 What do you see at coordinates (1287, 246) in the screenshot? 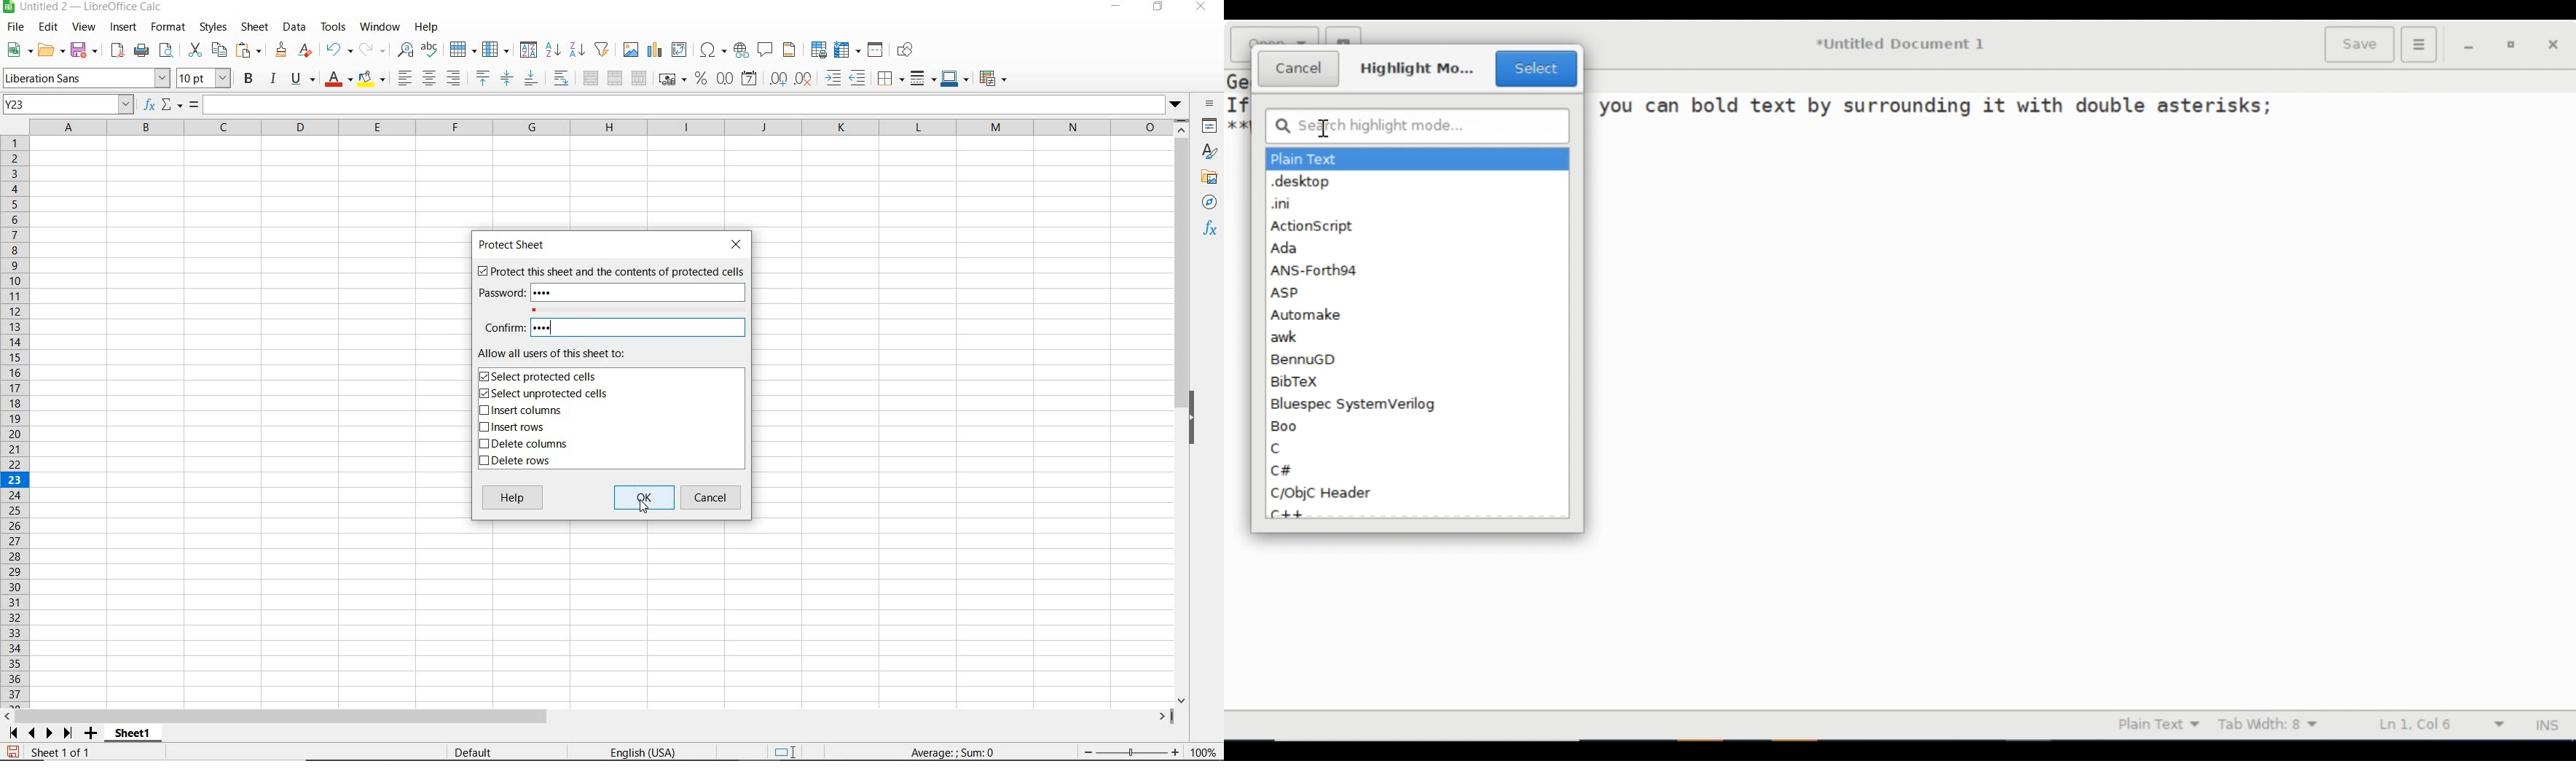
I see `Ada` at bounding box center [1287, 246].